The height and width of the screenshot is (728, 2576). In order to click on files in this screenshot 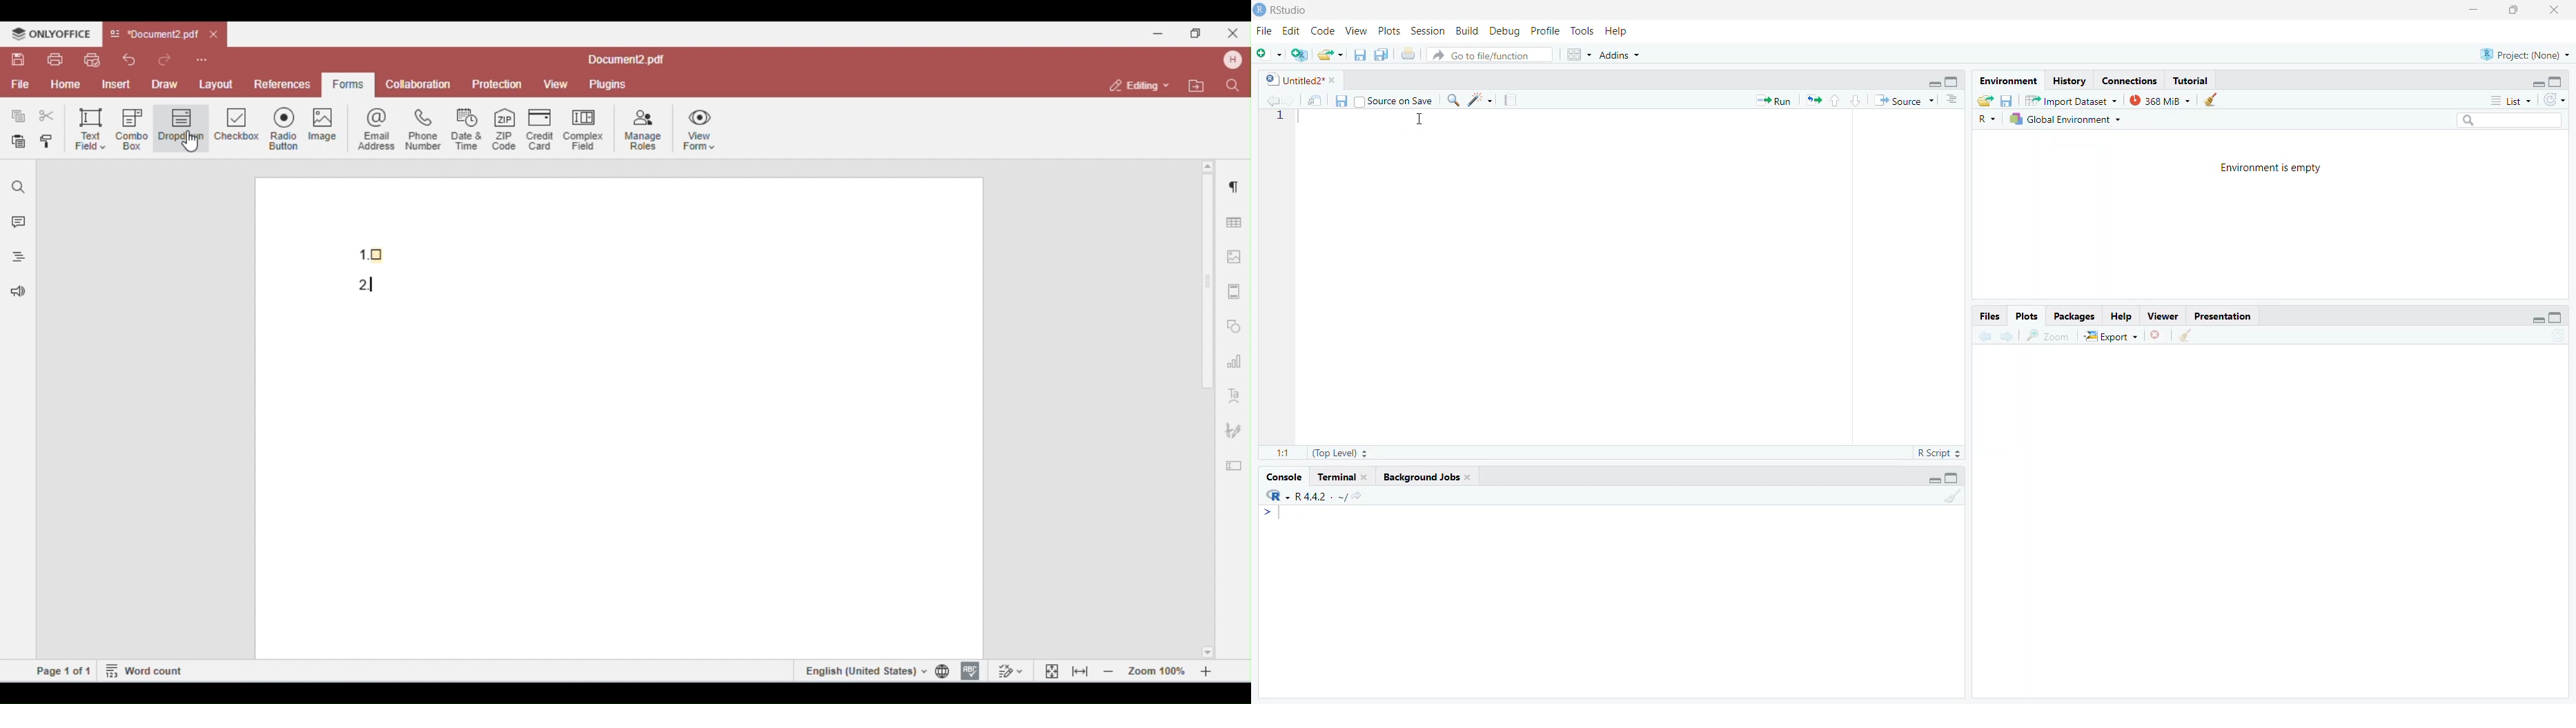, I will do `click(2008, 101)`.